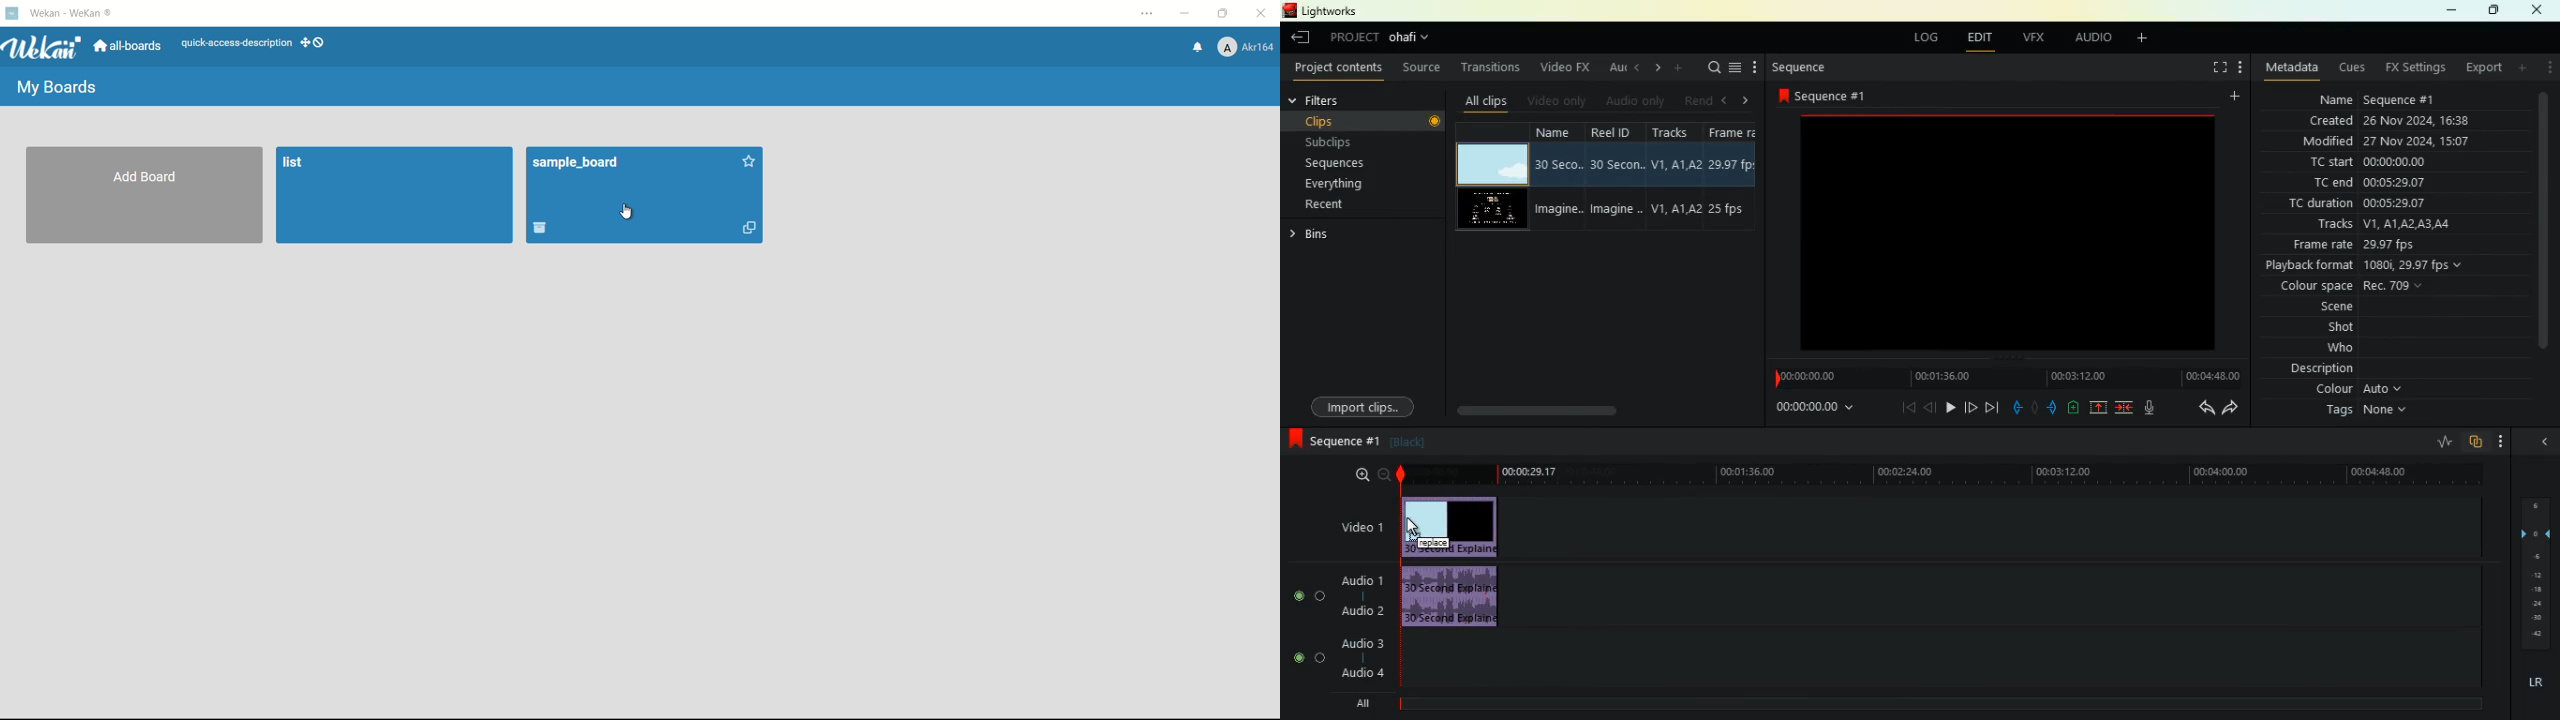 This screenshot has width=2576, height=728. I want to click on audio, so click(1455, 600).